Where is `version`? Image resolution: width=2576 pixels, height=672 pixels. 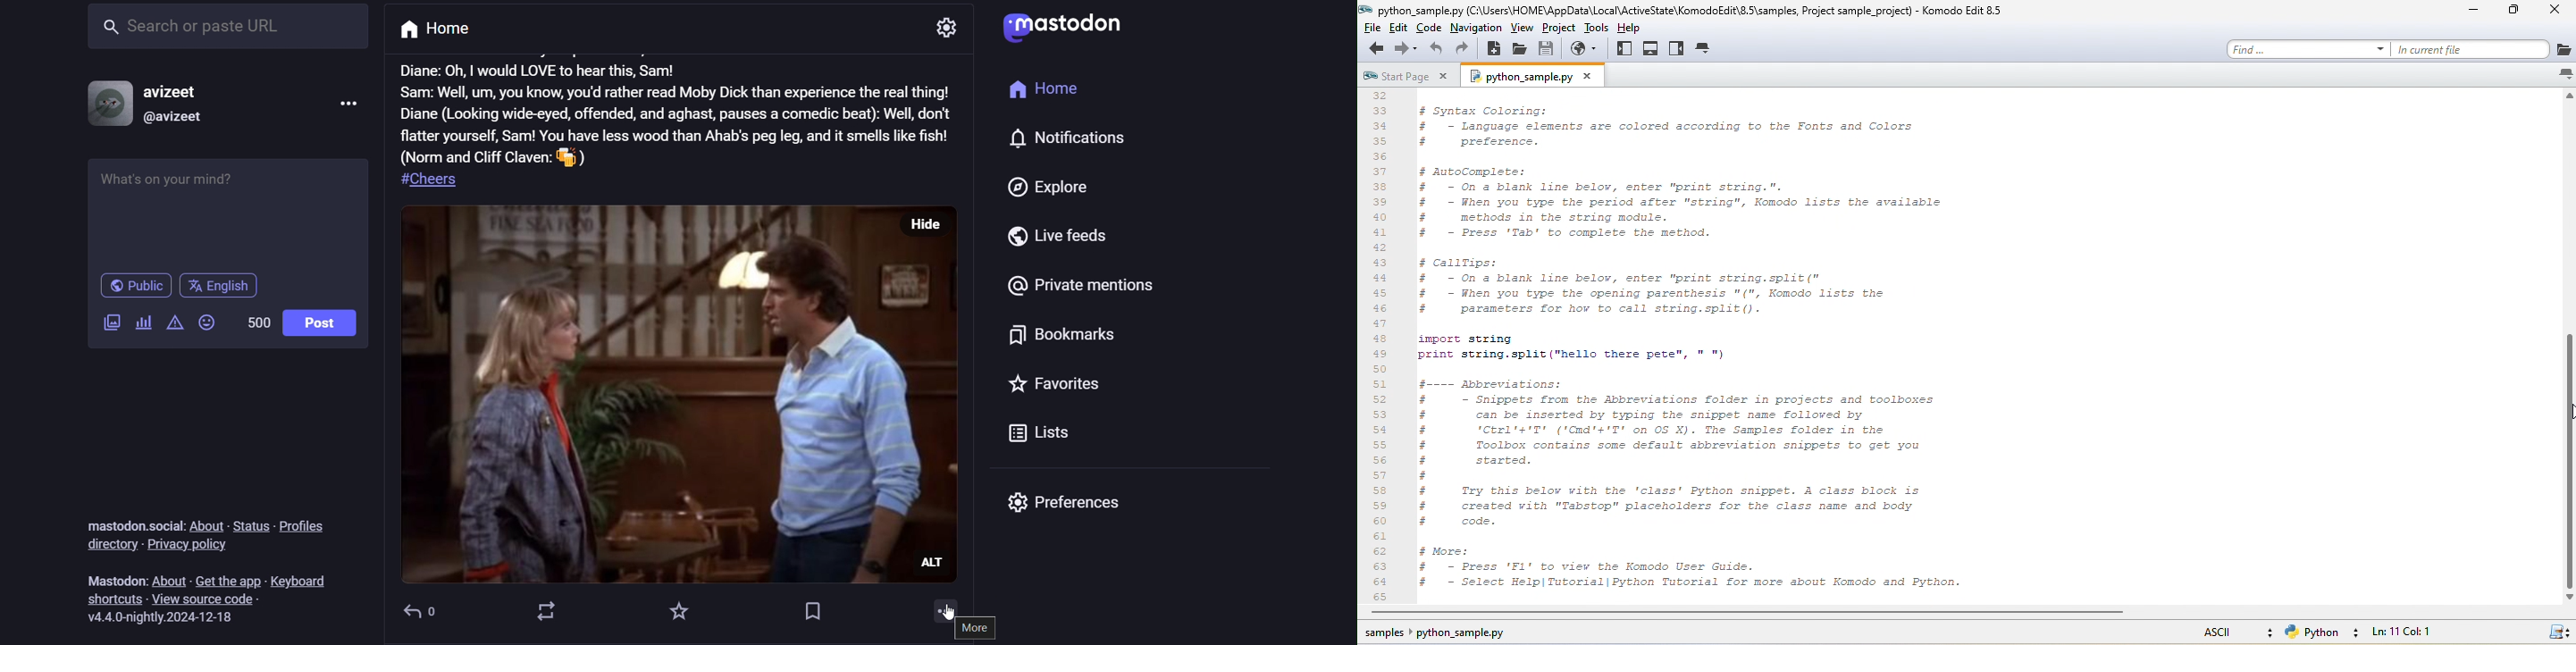
version is located at coordinates (162, 621).